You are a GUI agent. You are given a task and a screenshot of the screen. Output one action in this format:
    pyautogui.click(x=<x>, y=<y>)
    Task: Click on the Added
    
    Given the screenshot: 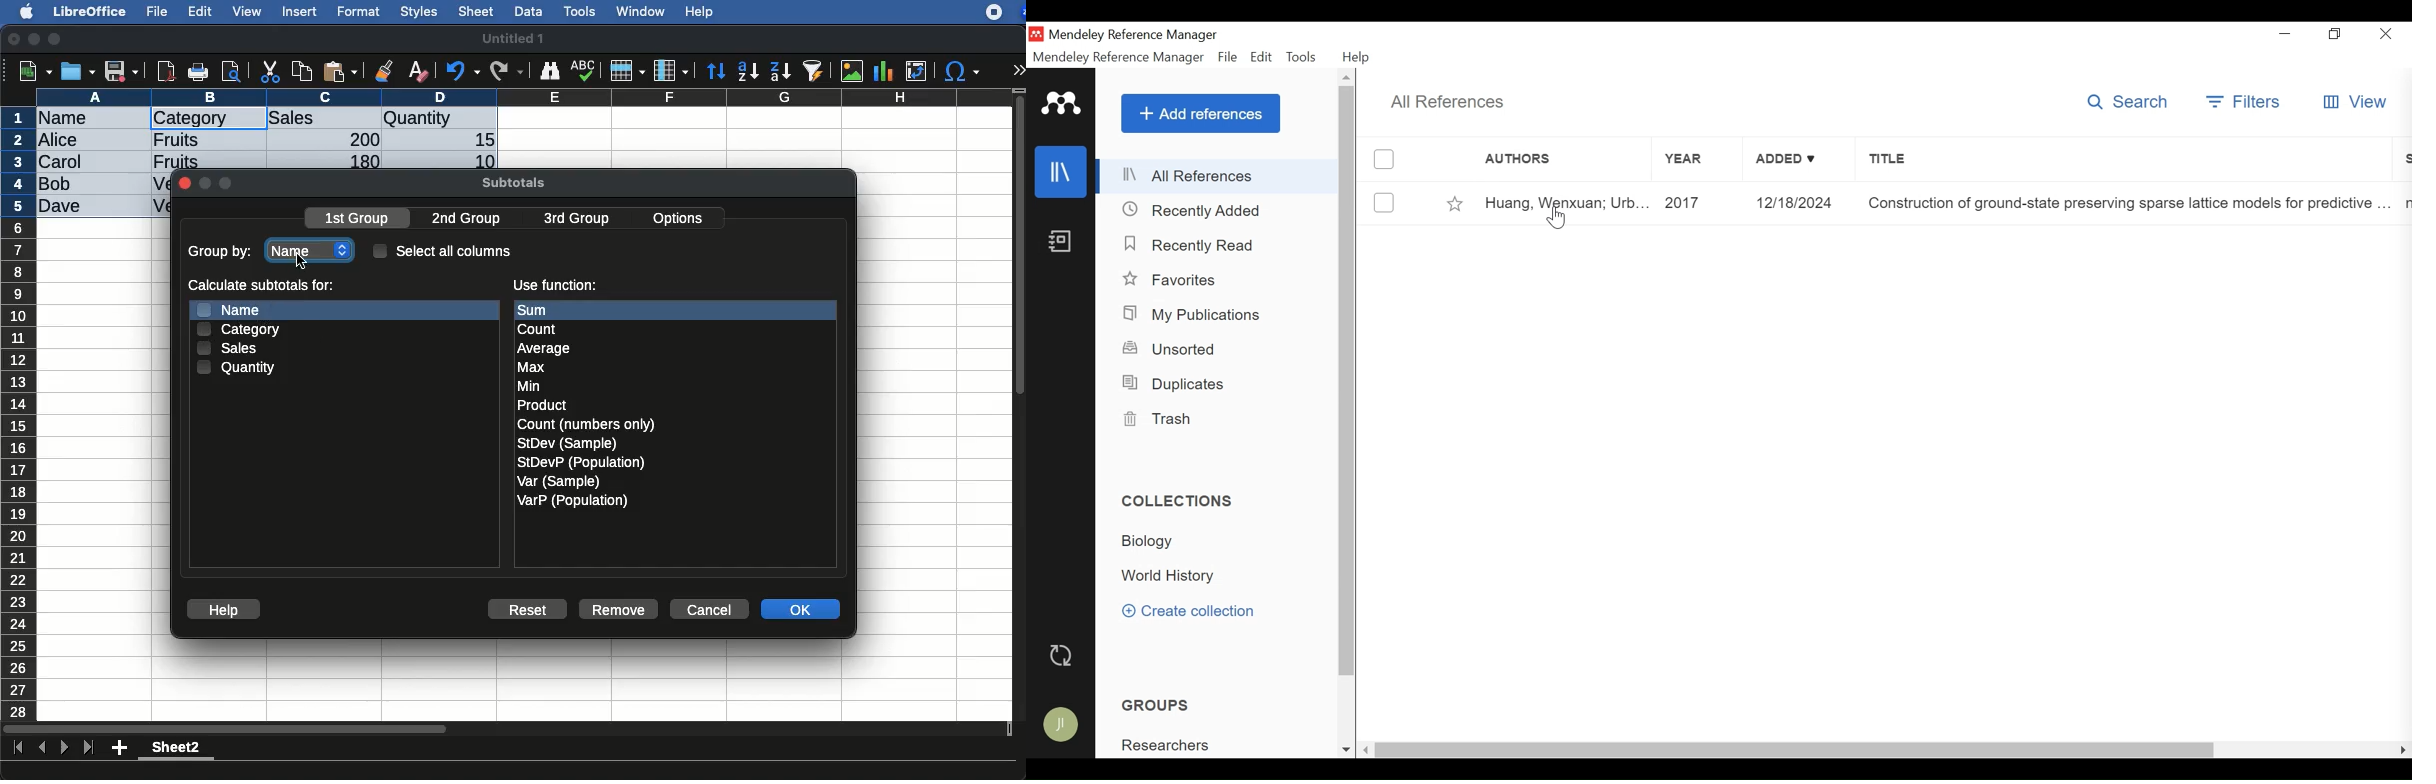 What is the action you would take?
    pyautogui.click(x=1800, y=204)
    